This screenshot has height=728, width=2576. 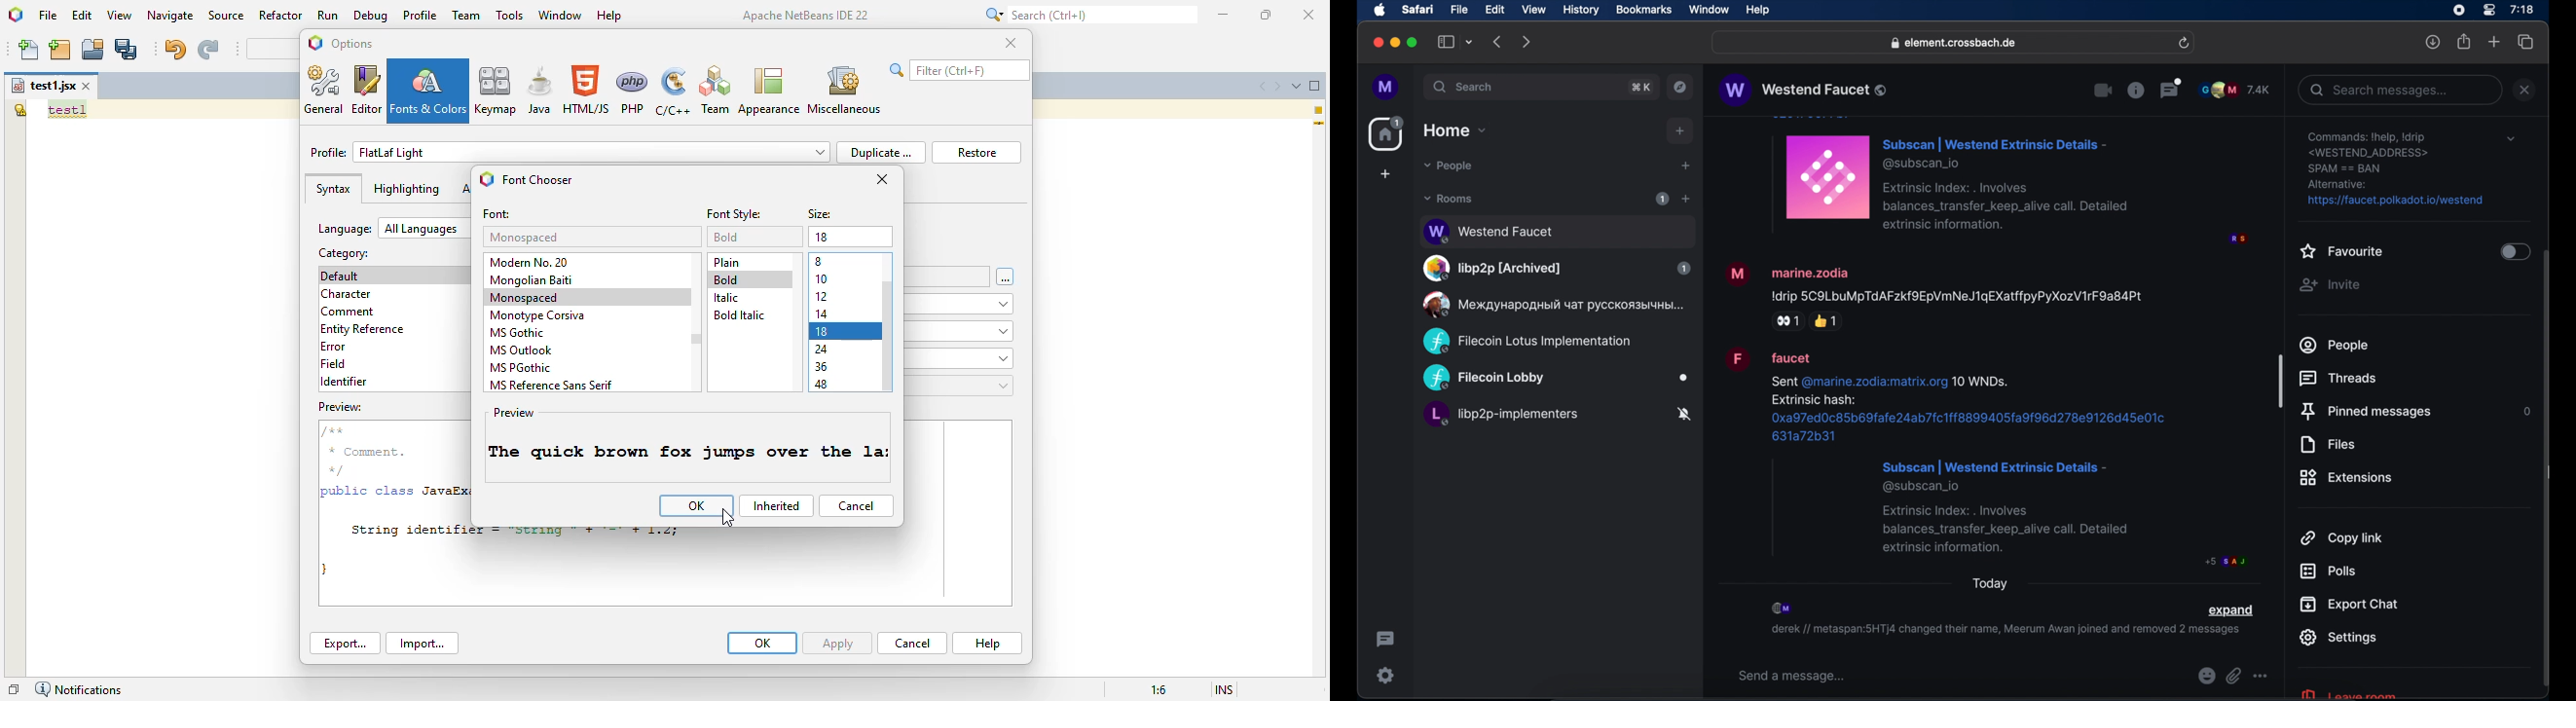 What do you see at coordinates (1527, 42) in the screenshot?
I see `forward` at bounding box center [1527, 42].